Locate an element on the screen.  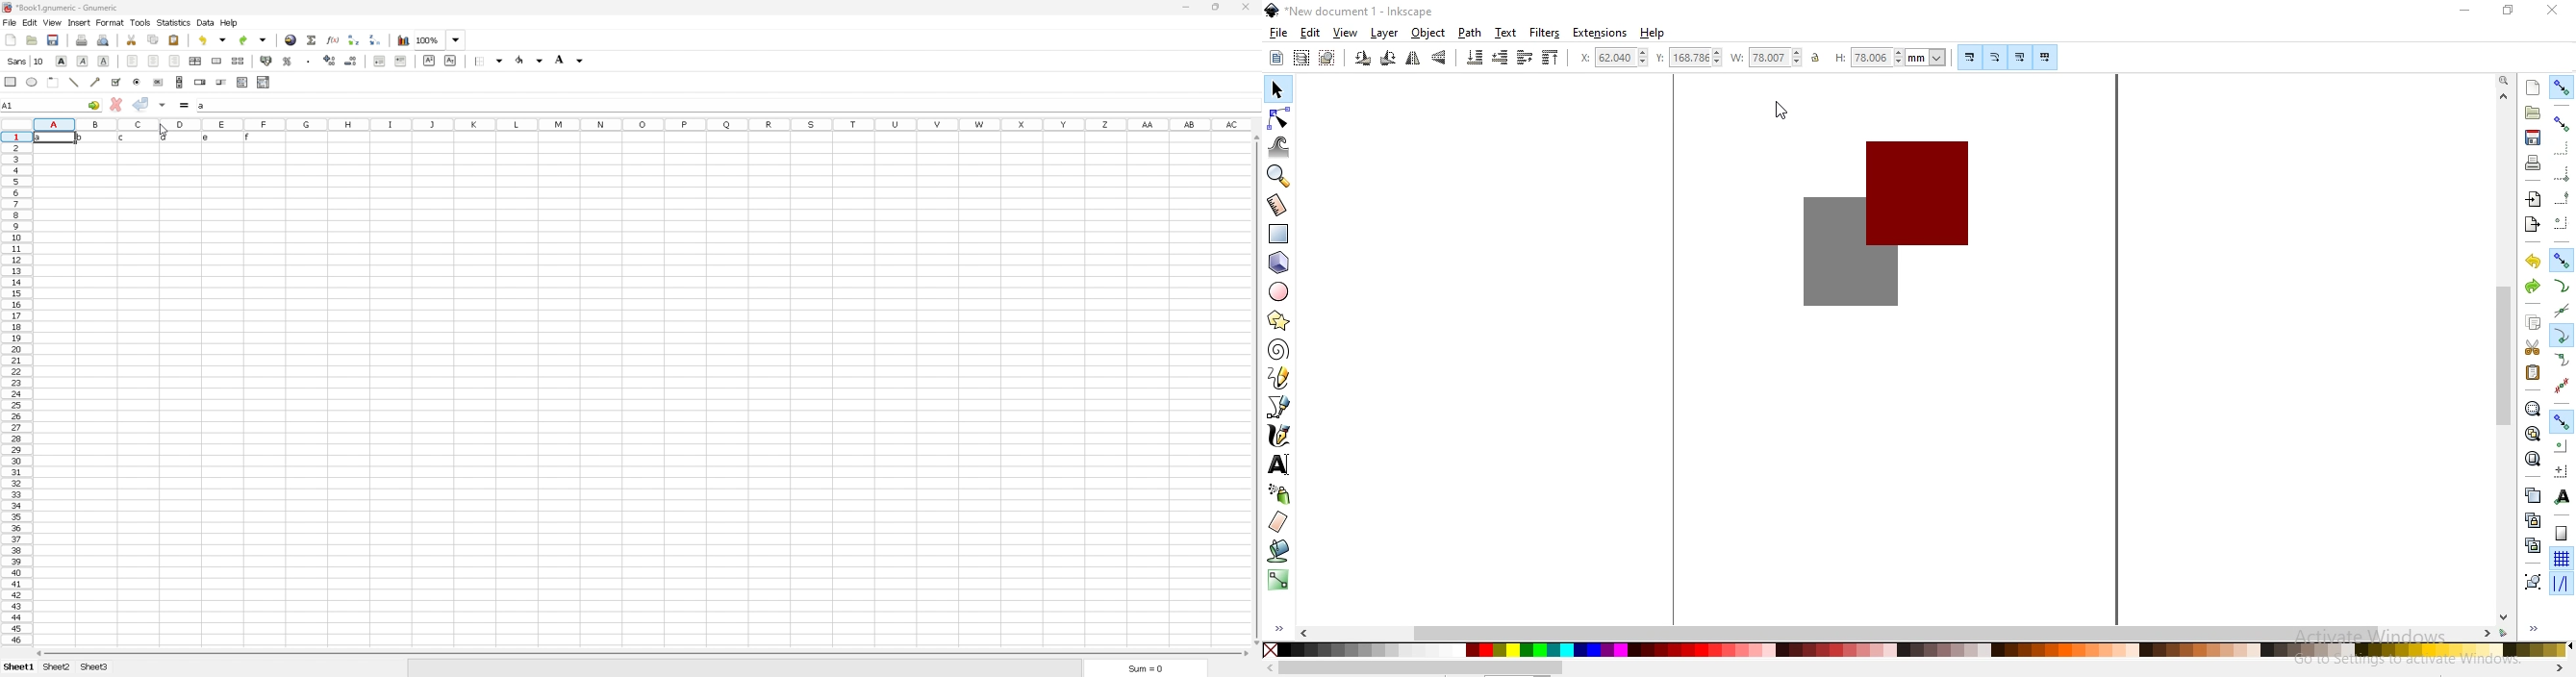
view is located at coordinates (53, 22).